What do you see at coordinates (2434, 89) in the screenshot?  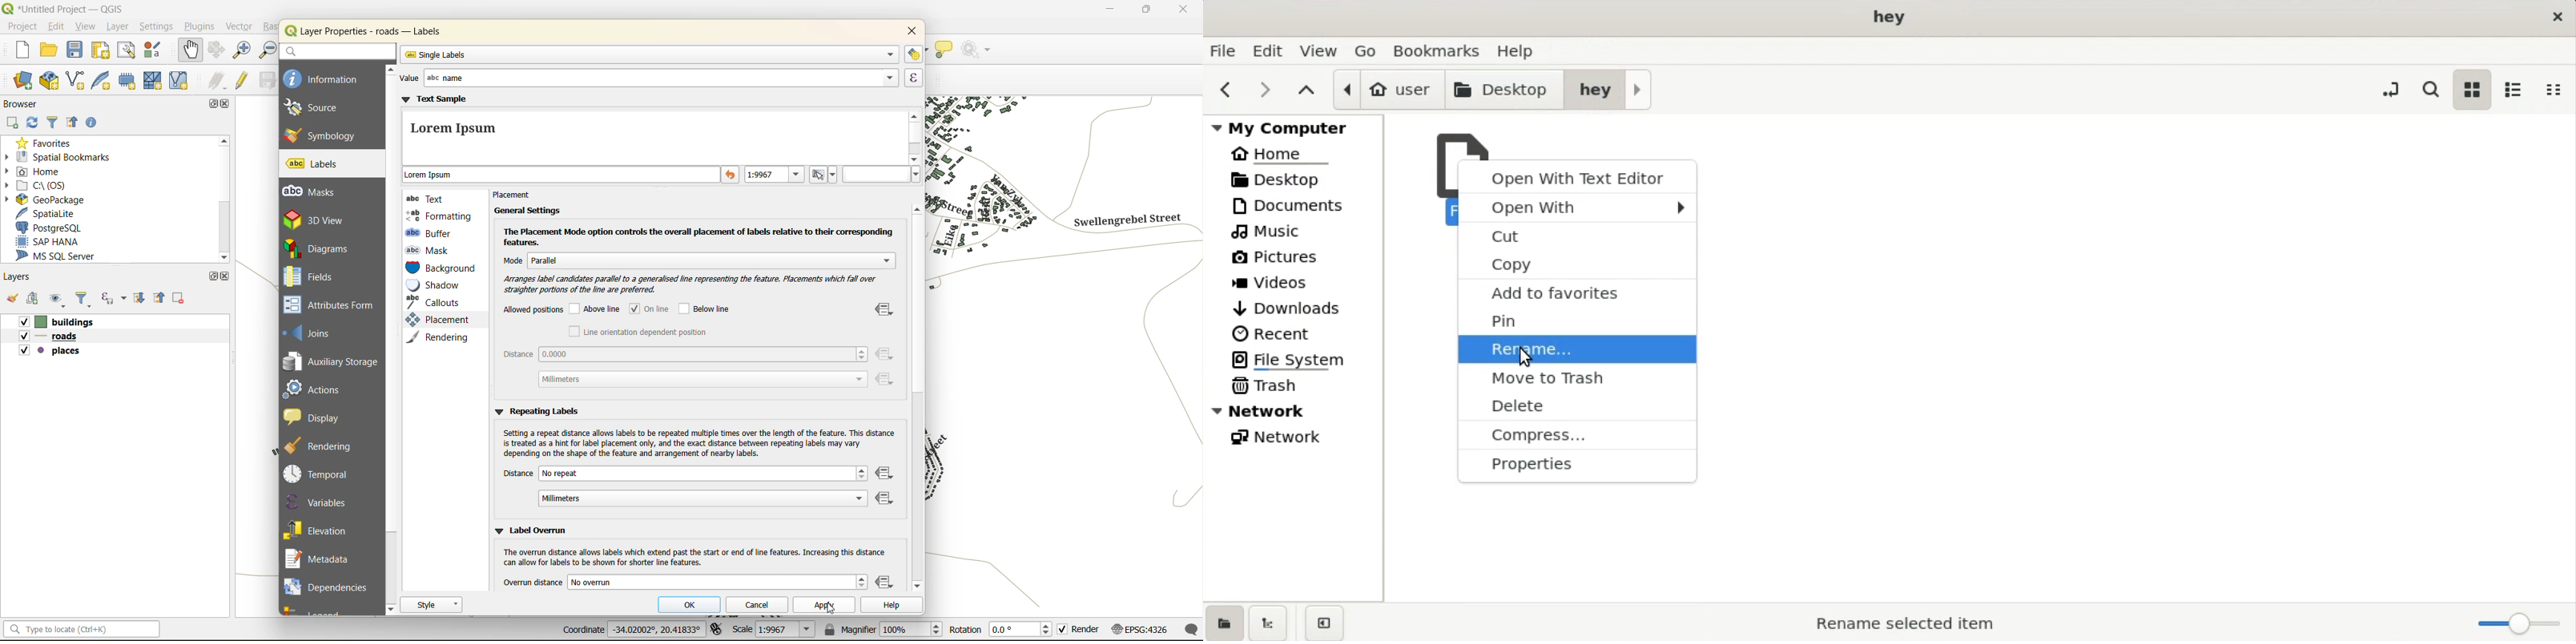 I see `search` at bounding box center [2434, 89].